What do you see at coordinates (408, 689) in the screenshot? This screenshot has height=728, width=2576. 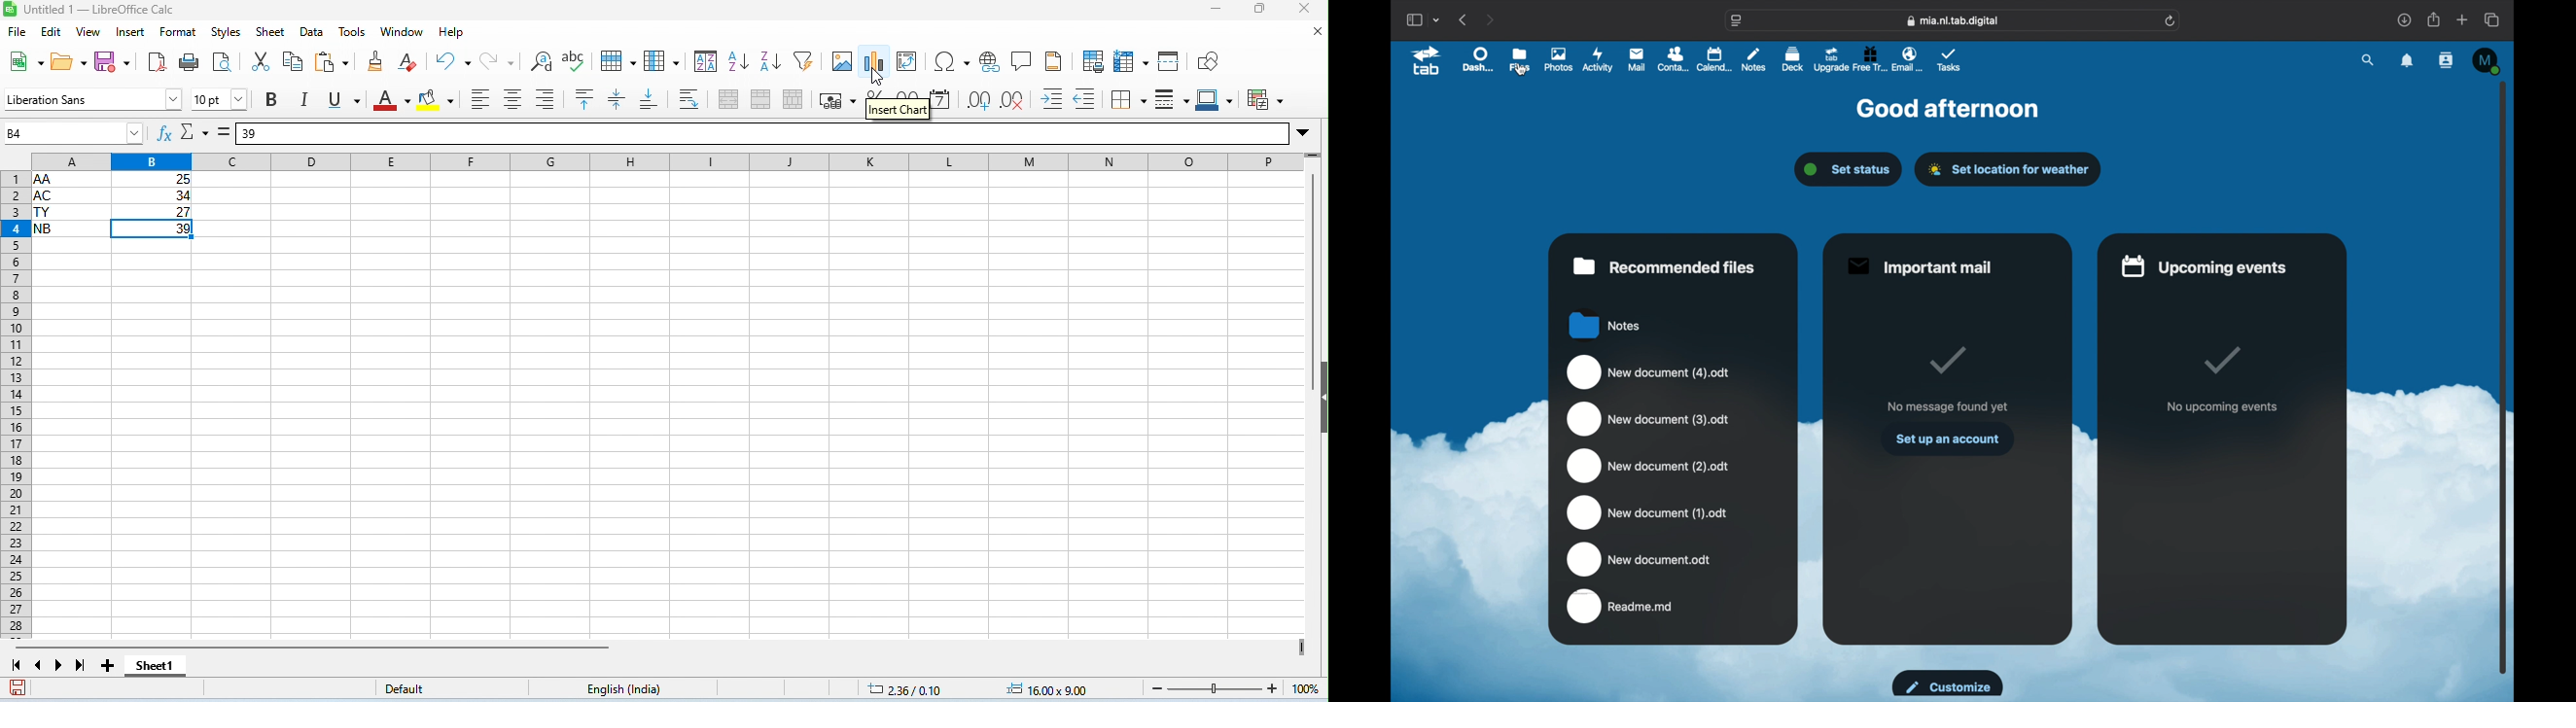 I see `default` at bounding box center [408, 689].